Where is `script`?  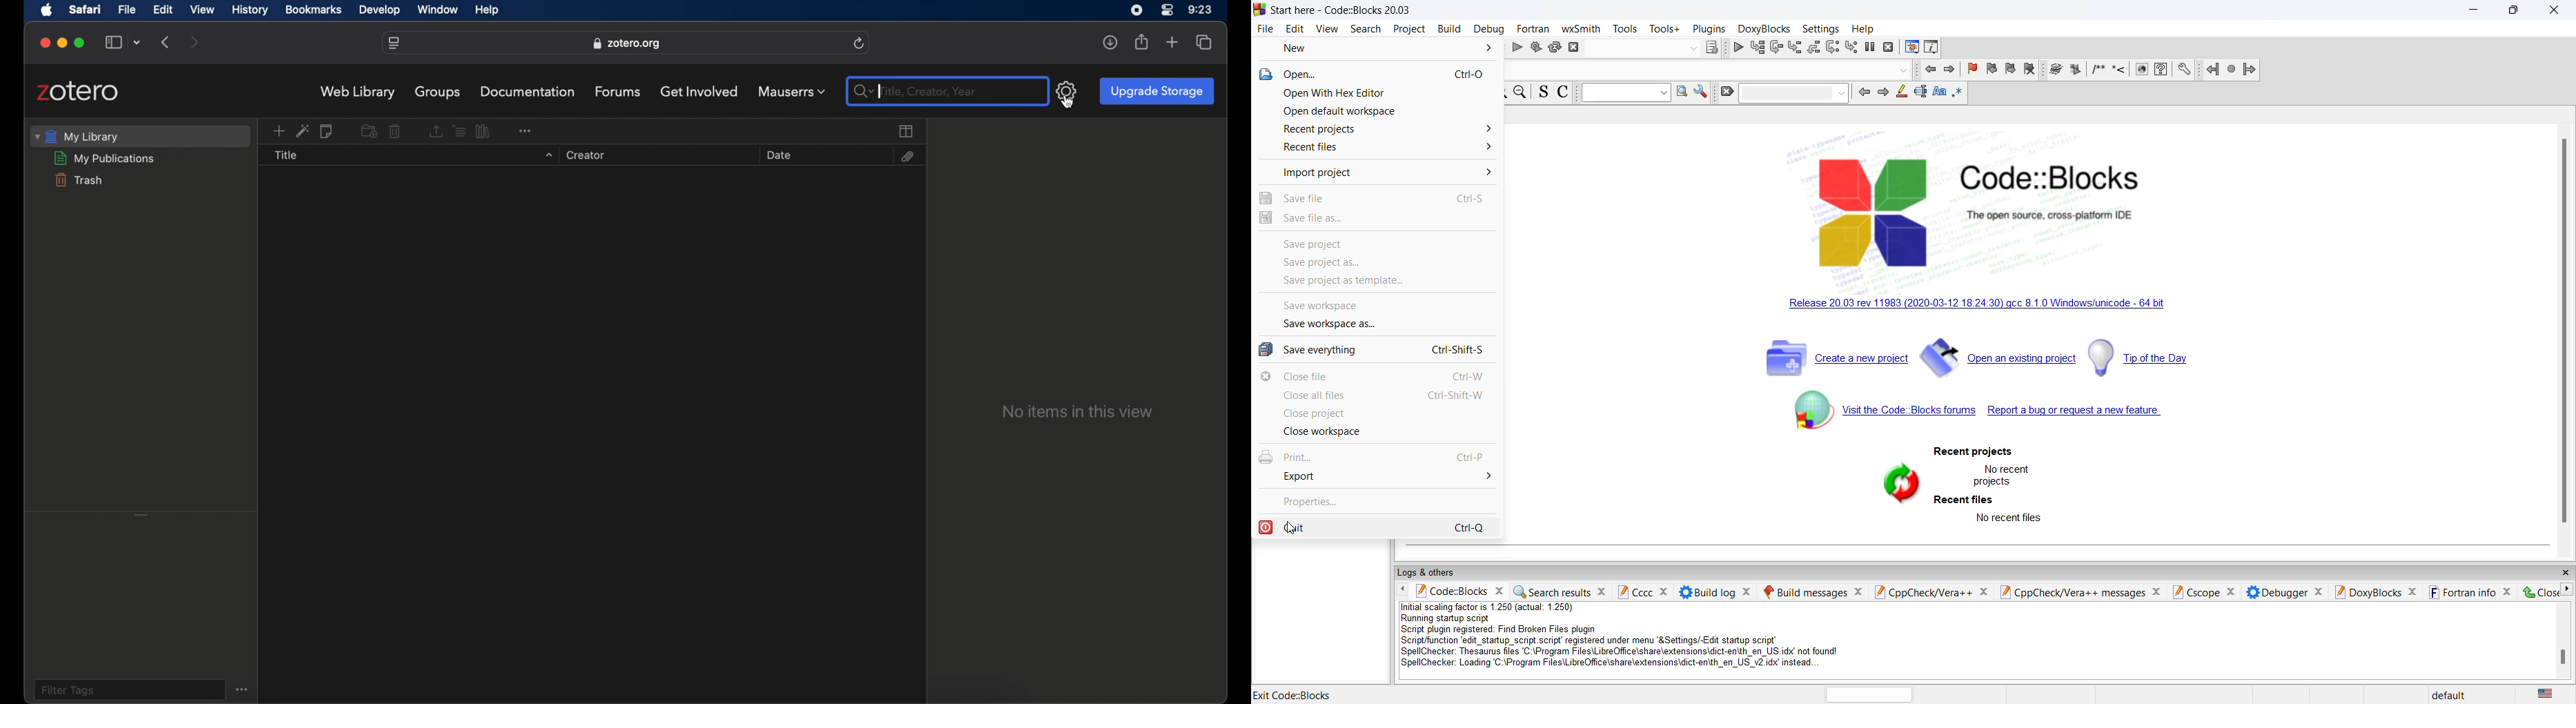 script is located at coordinates (1638, 638).